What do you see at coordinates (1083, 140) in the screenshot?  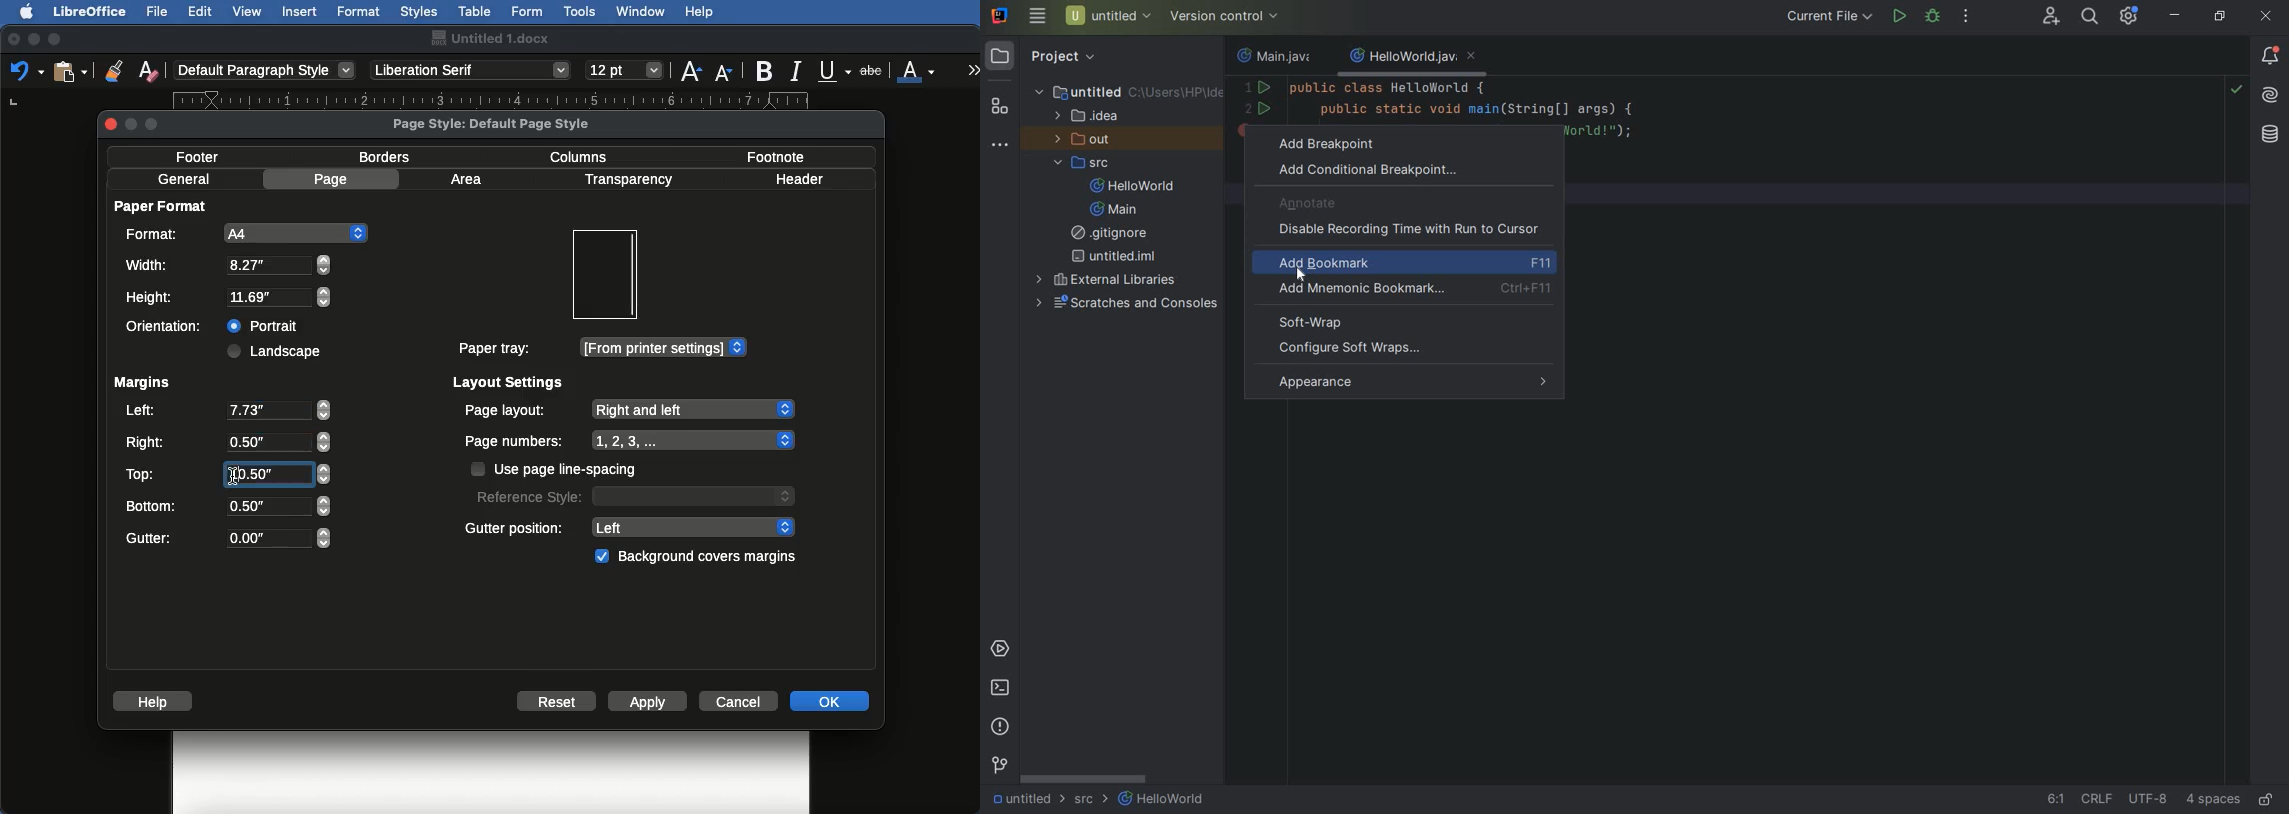 I see `out` at bounding box center [1083, 140].